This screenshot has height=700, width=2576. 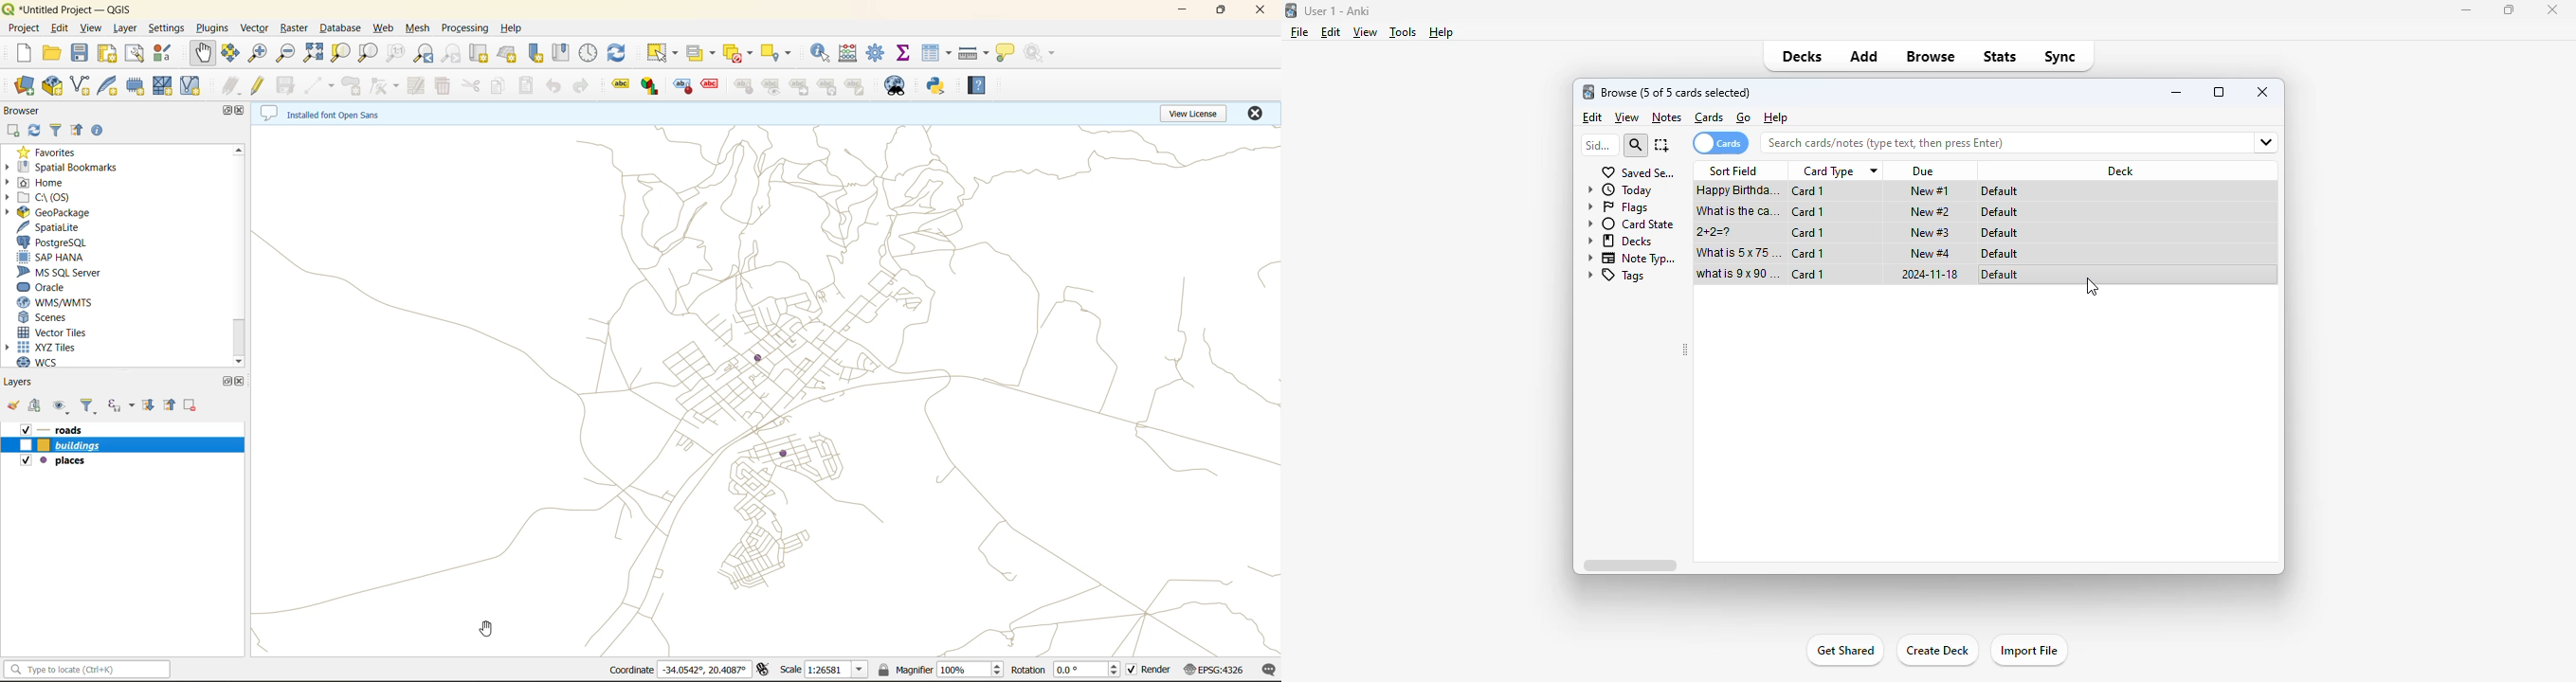 What do you see at coordinates (708, 85) in the screenshot?
I see `Callout Annotation` at bounding box center [708, 85].